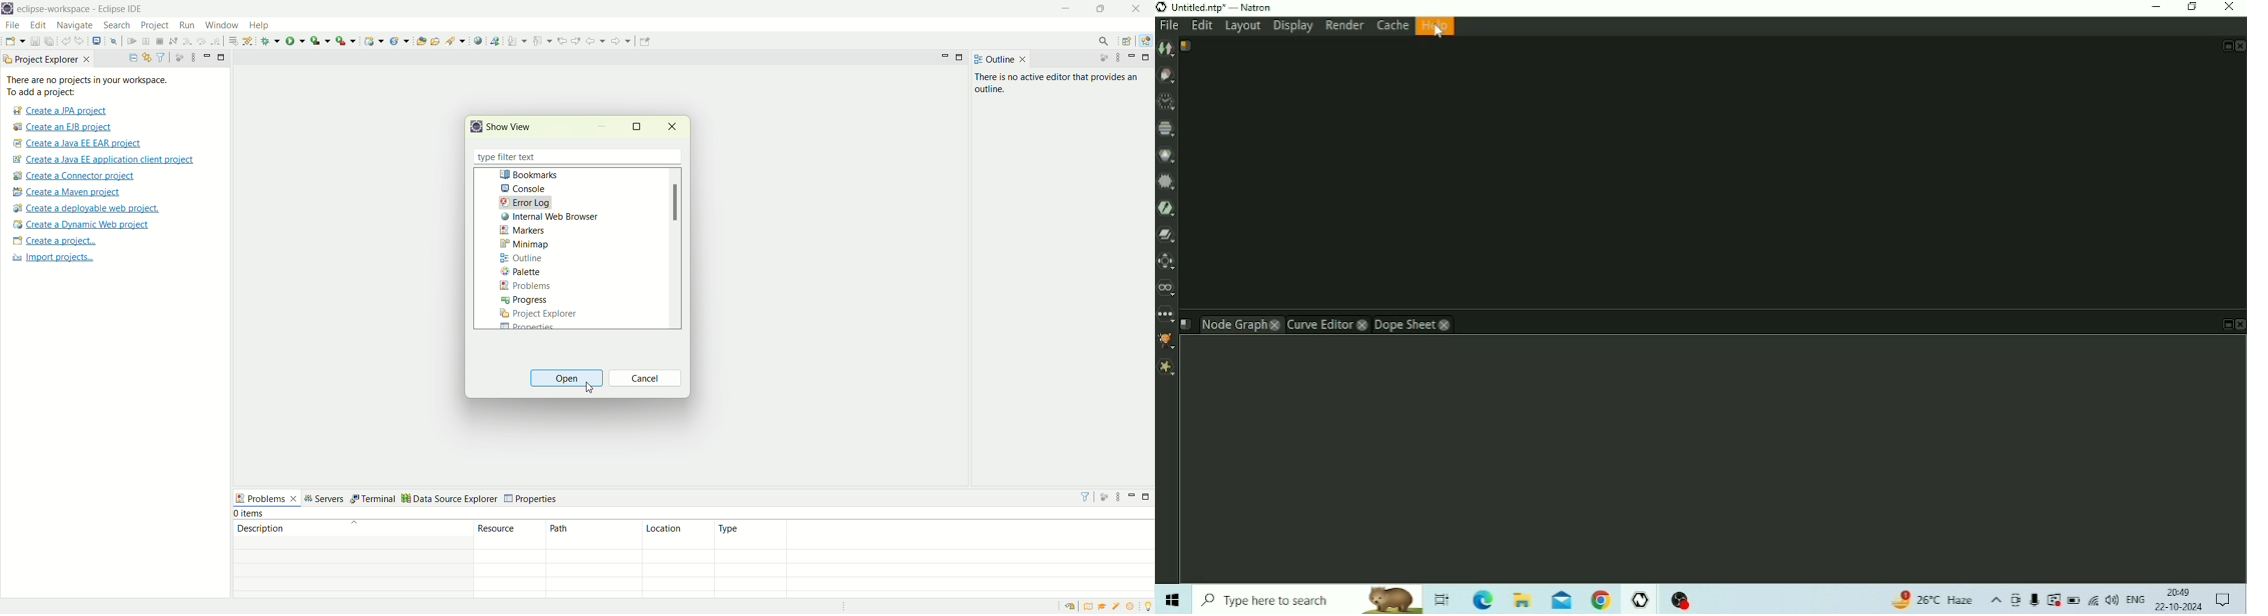  What do you see at coordinates (113, 42) in the screenshot?
I see `skip all the breakpoints` at bounding box center [113, 42].